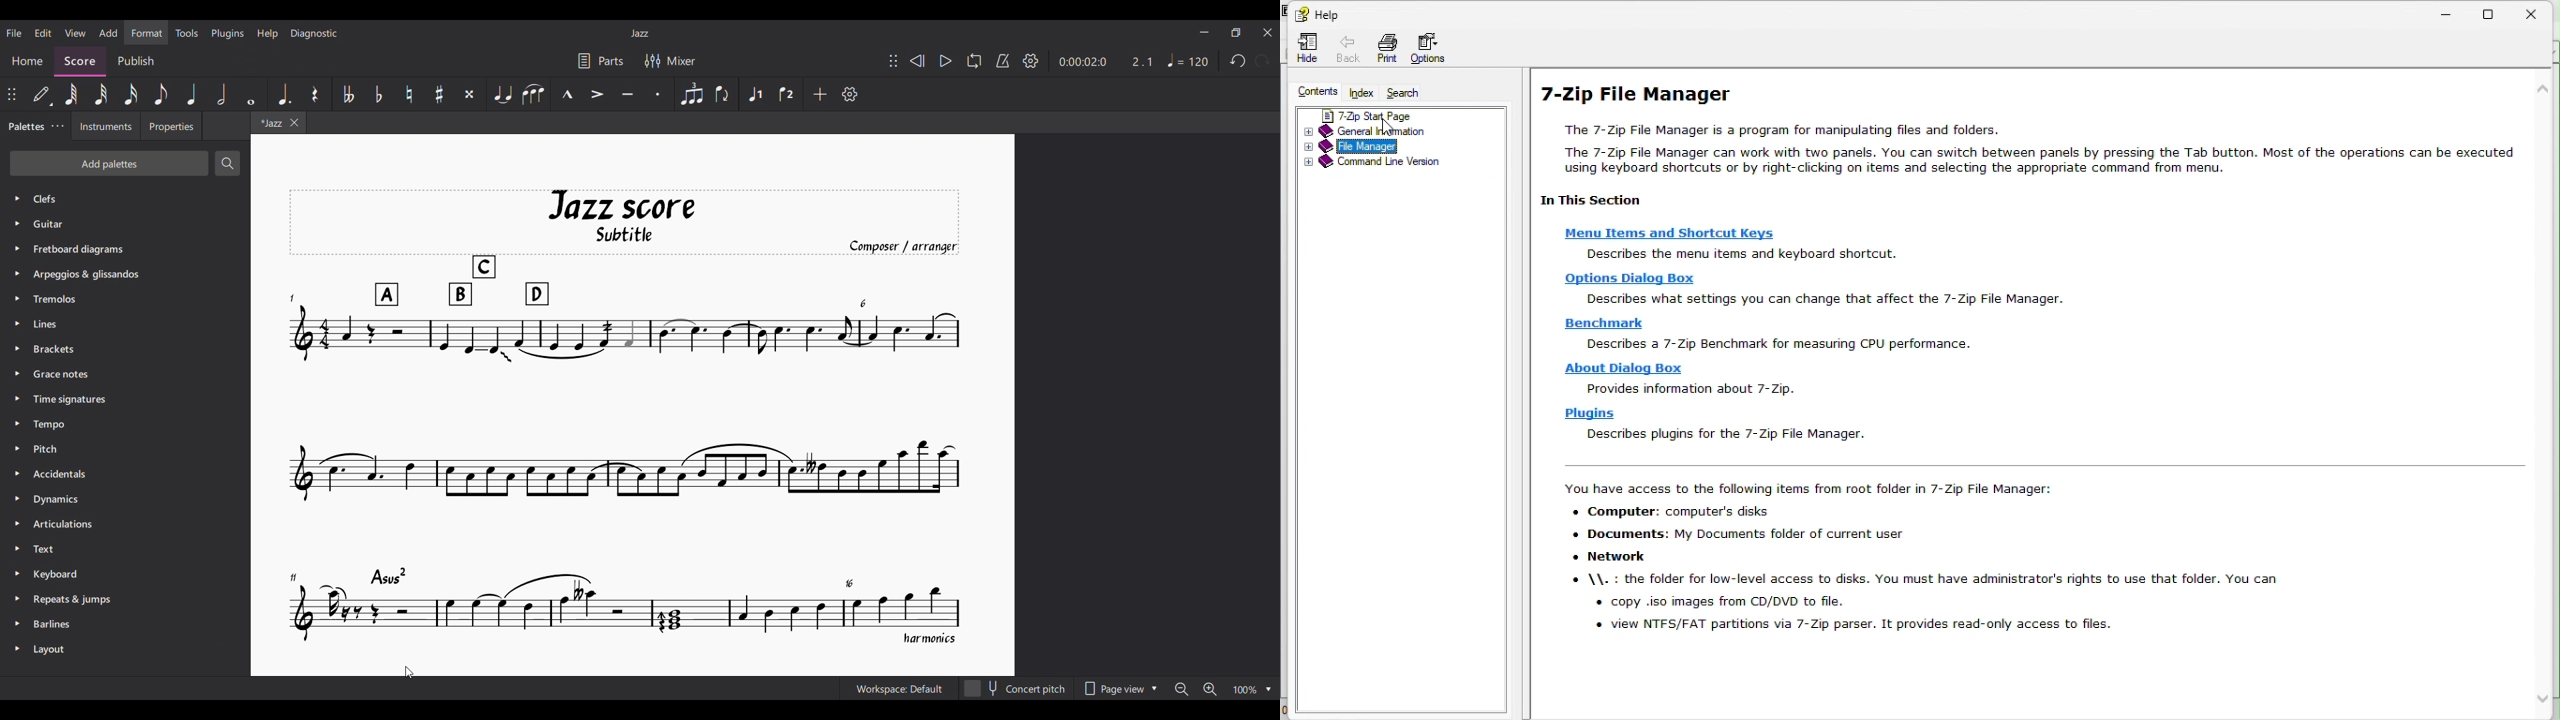  Describe the element at coordinates (63, 473) in the screenshot. I see `Accidentals` at that location.